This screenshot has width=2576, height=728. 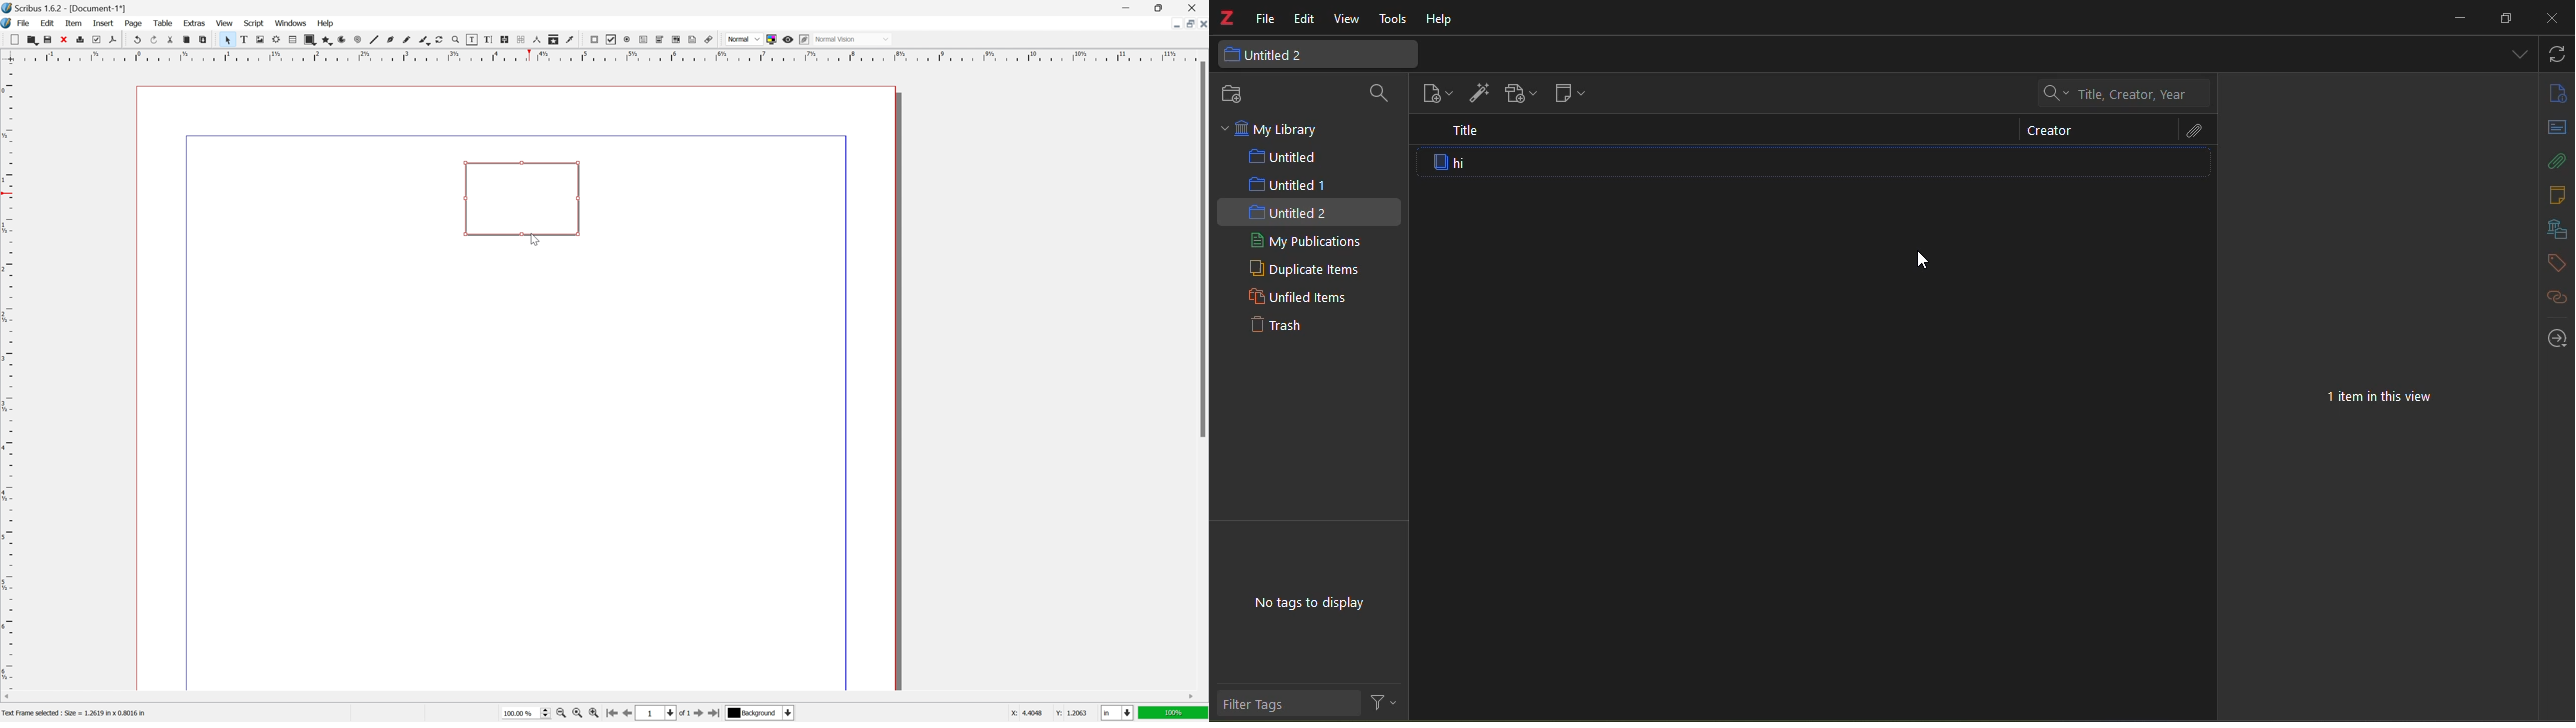 What do you see at coordinates (15, 40) in the screenshot?
I see `new` at bounding box center [15, 40].